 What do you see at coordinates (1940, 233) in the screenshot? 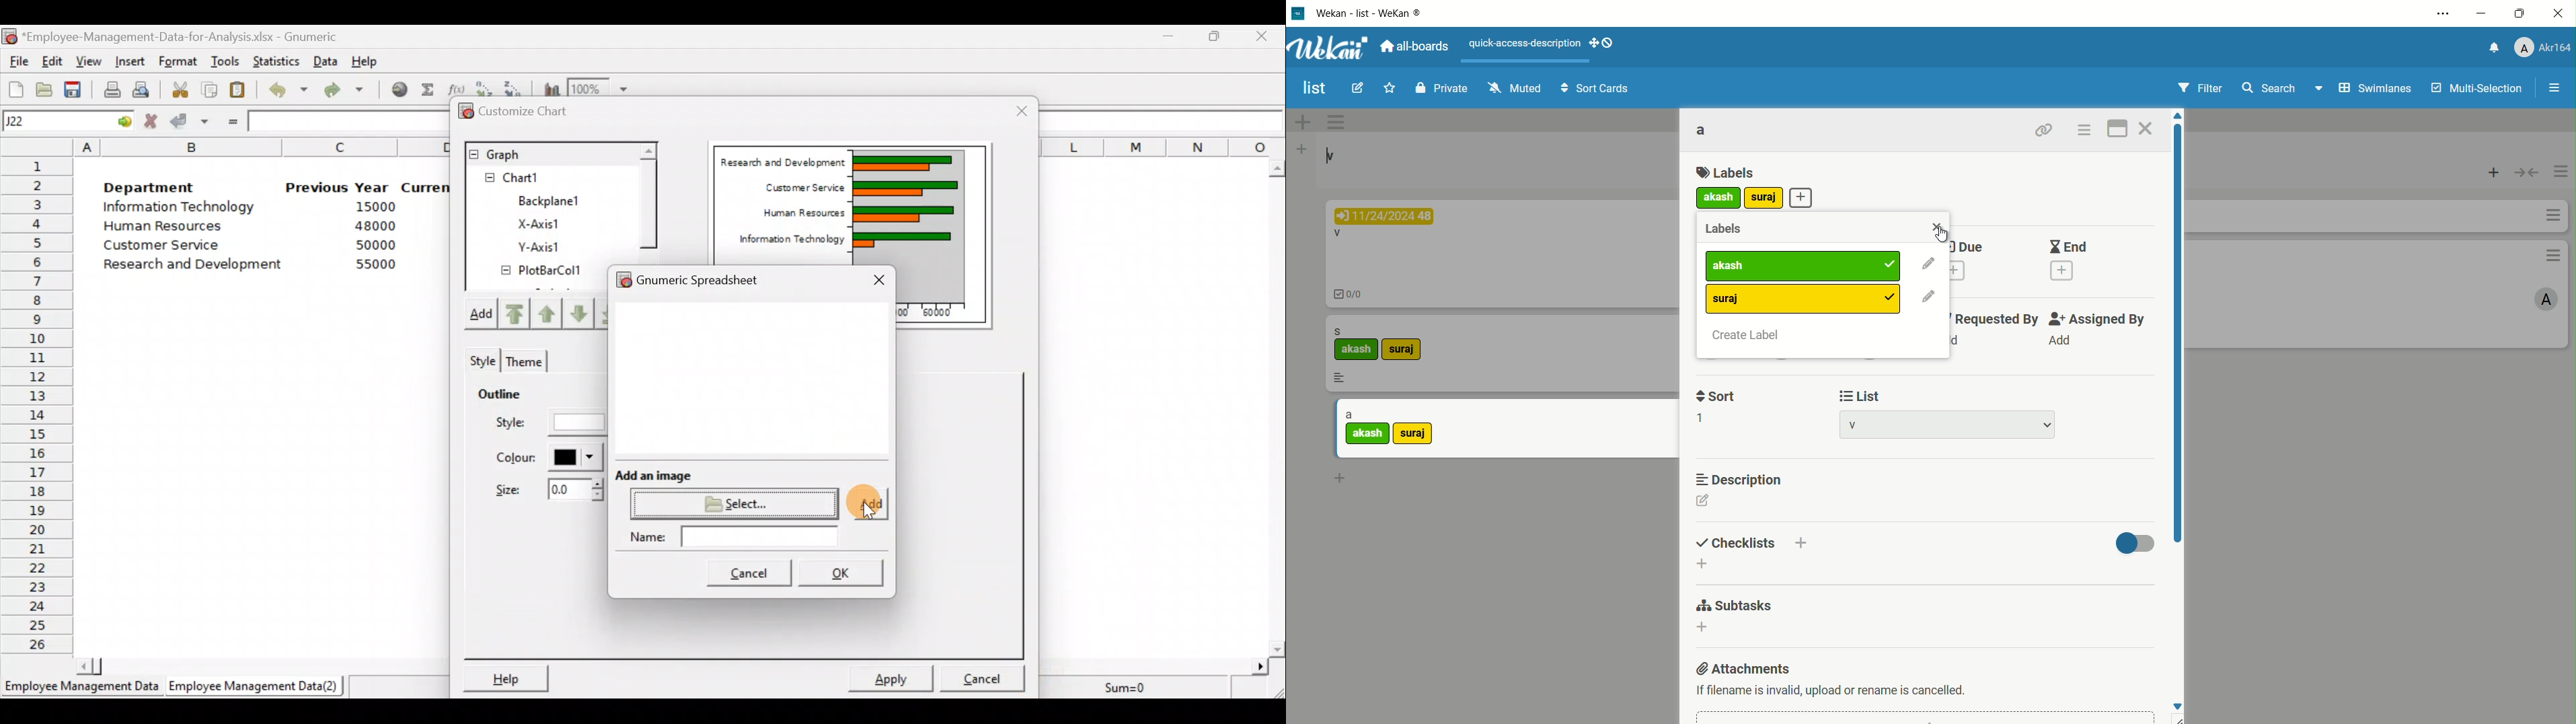
I see `cursor` at bounding box center [1940, 233].